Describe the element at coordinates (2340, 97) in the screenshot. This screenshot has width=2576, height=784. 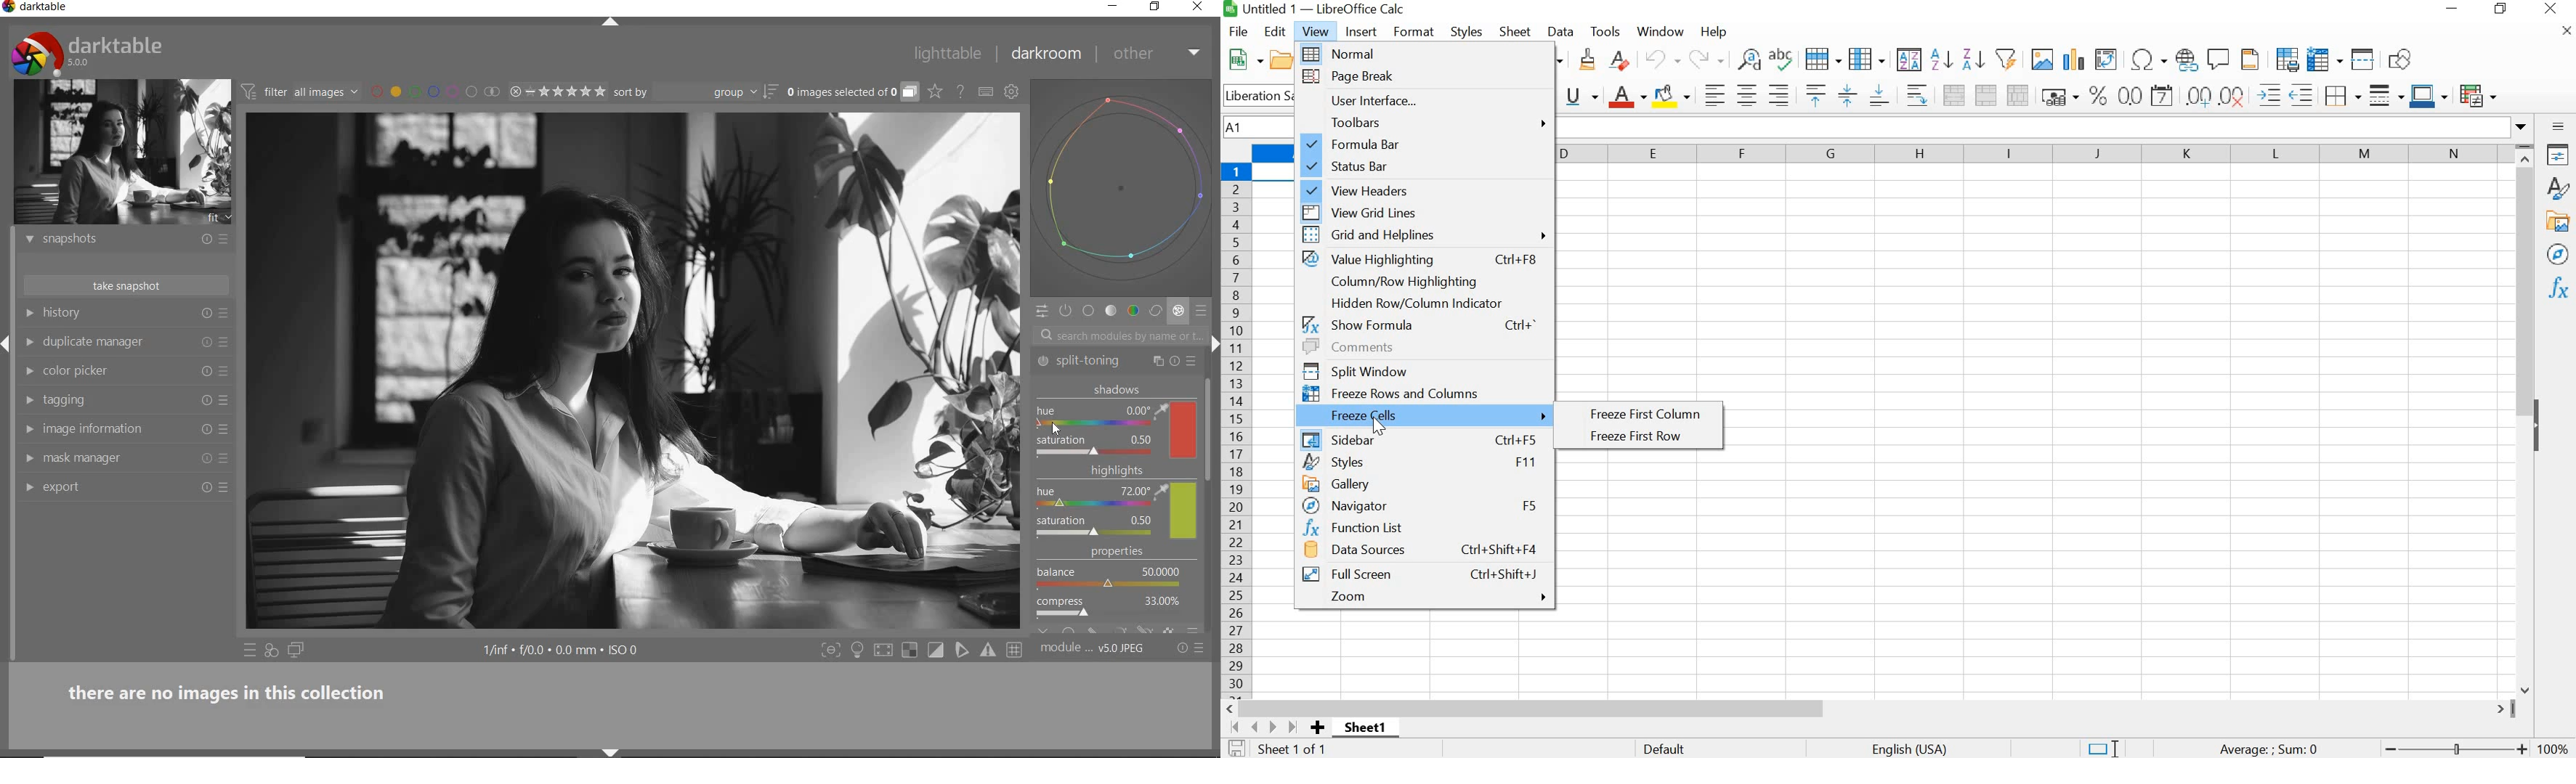
I see `BORDERS` at that location.